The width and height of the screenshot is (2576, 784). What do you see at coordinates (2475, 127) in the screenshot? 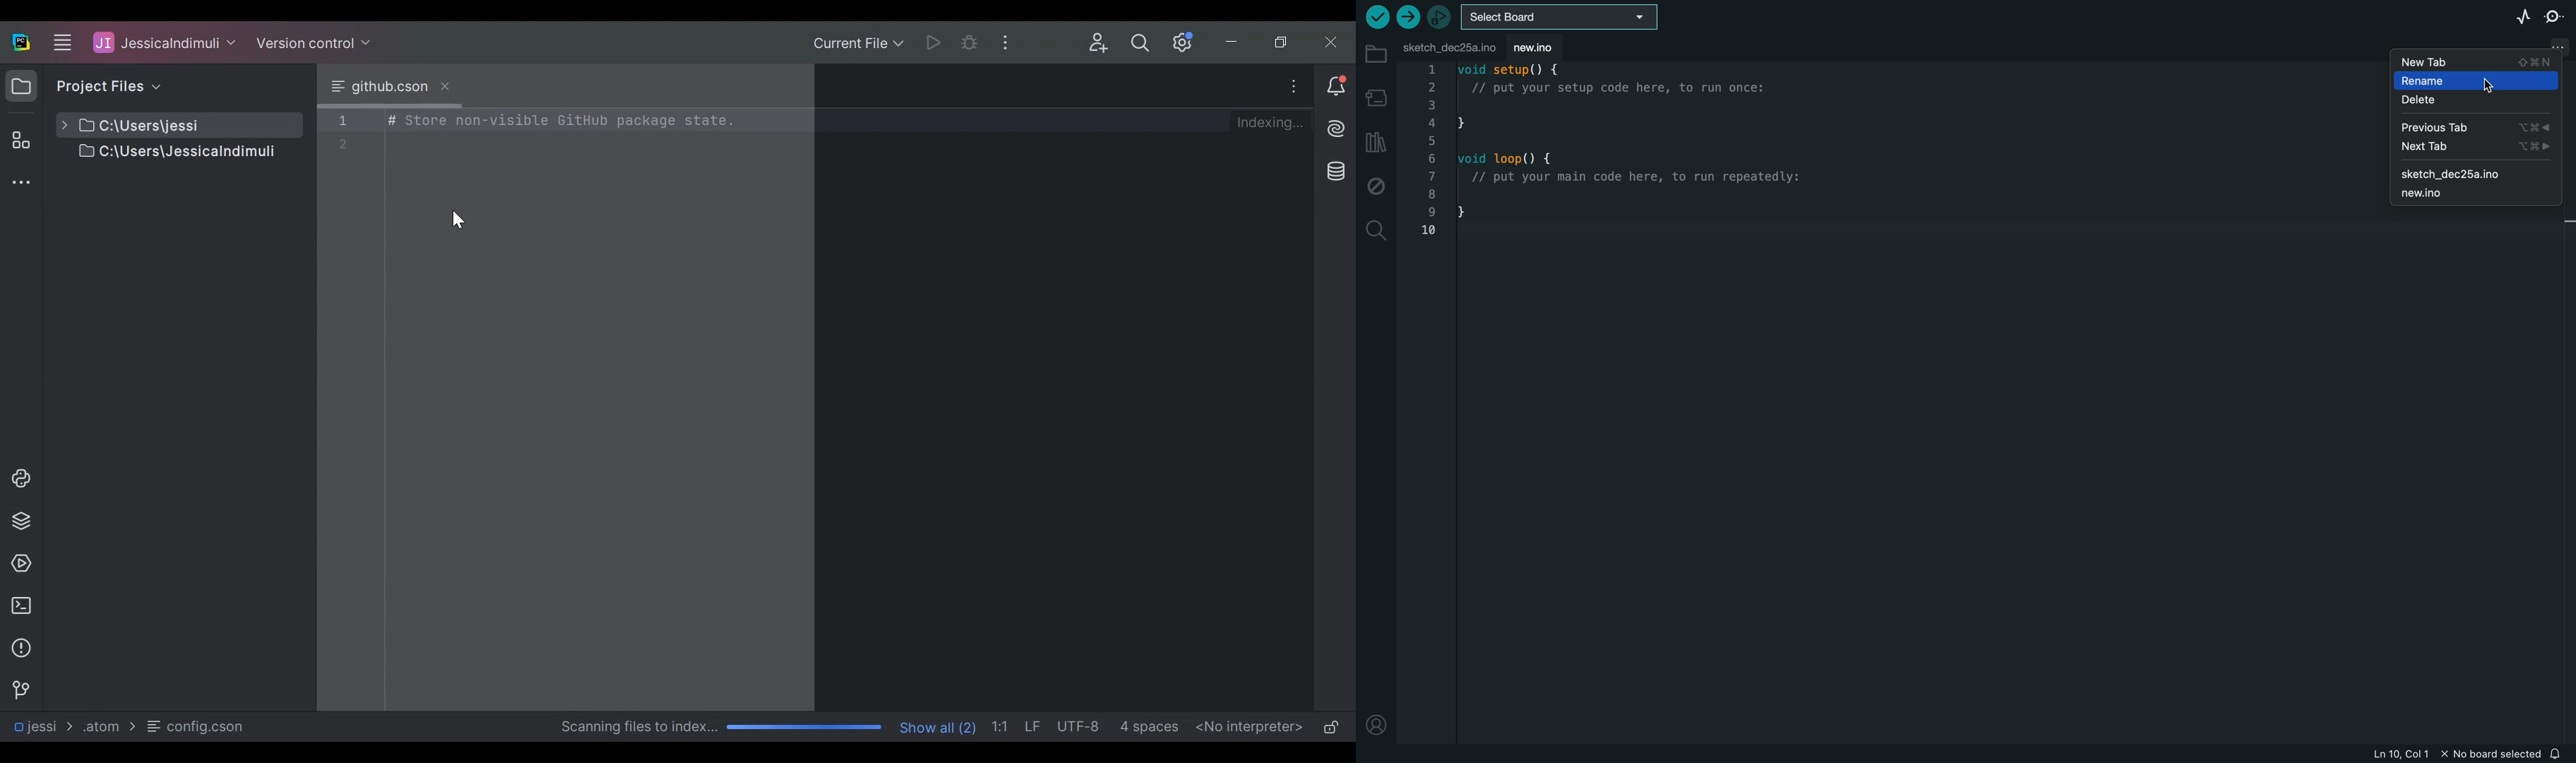
I see `previous tab` at bounding box center [2475, 127].